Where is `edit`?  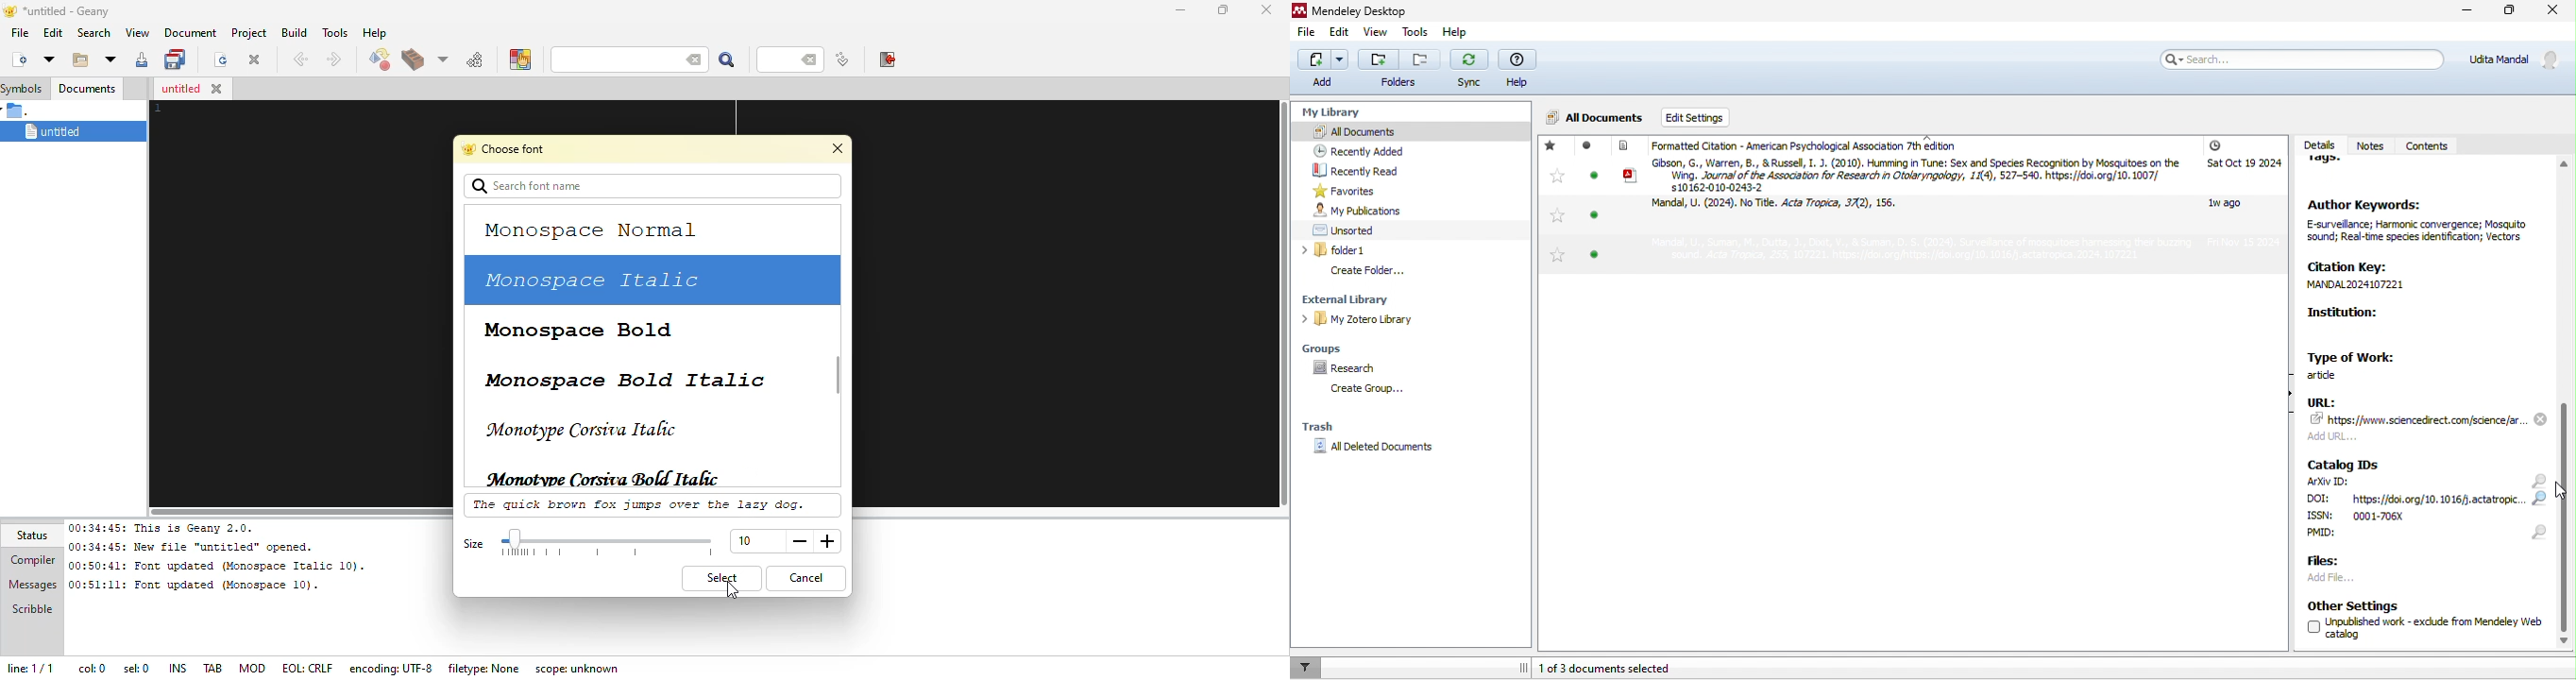 edit is located at coordinates (1340, 33).